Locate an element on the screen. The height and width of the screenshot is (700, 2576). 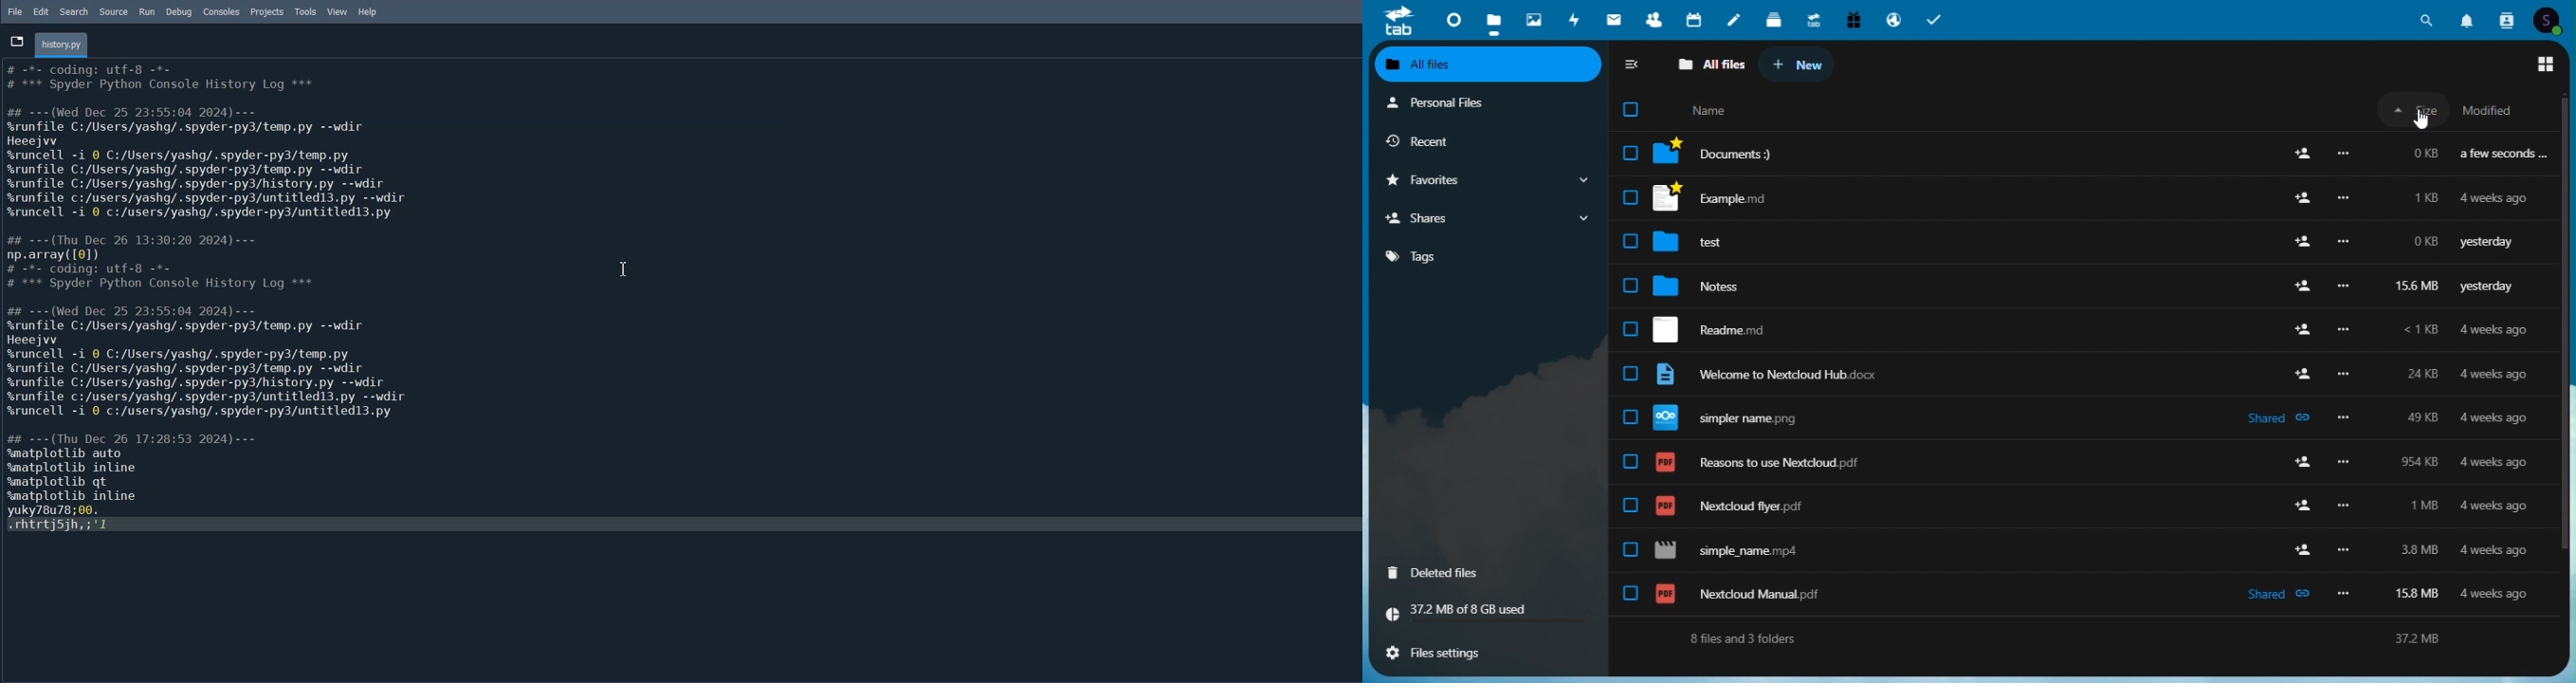
Nextcloud flyer pif is located at coordinates (2075, 334).